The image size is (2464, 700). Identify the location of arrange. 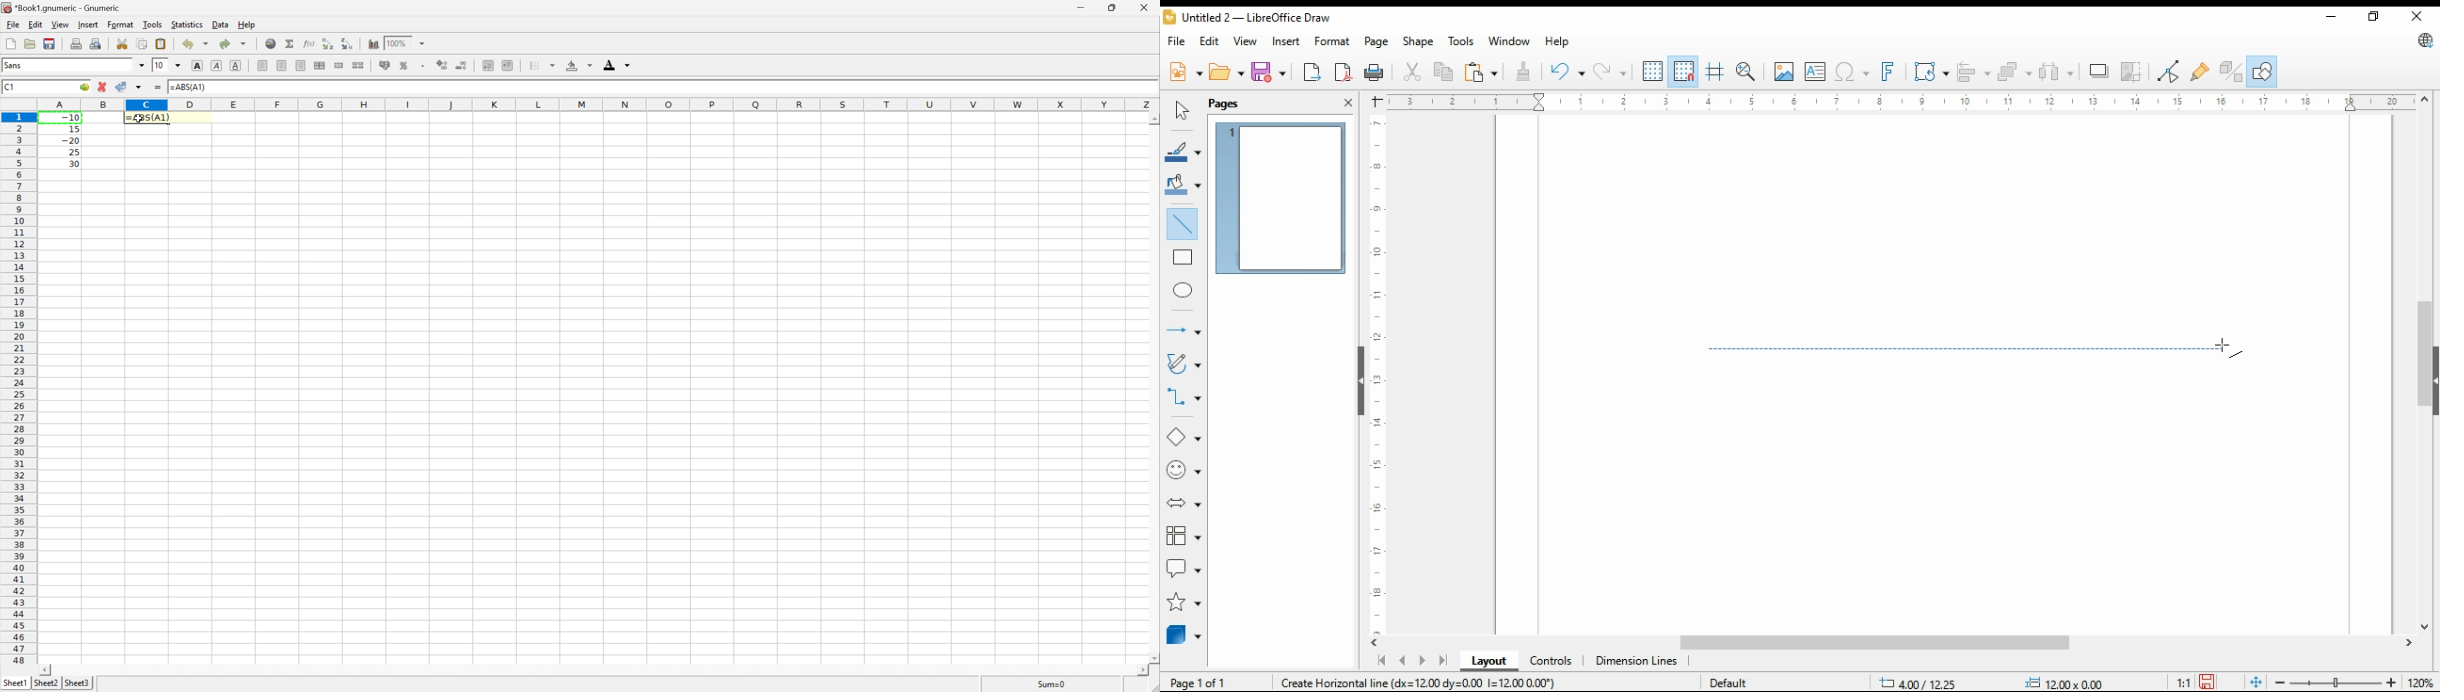
(2012, 70).